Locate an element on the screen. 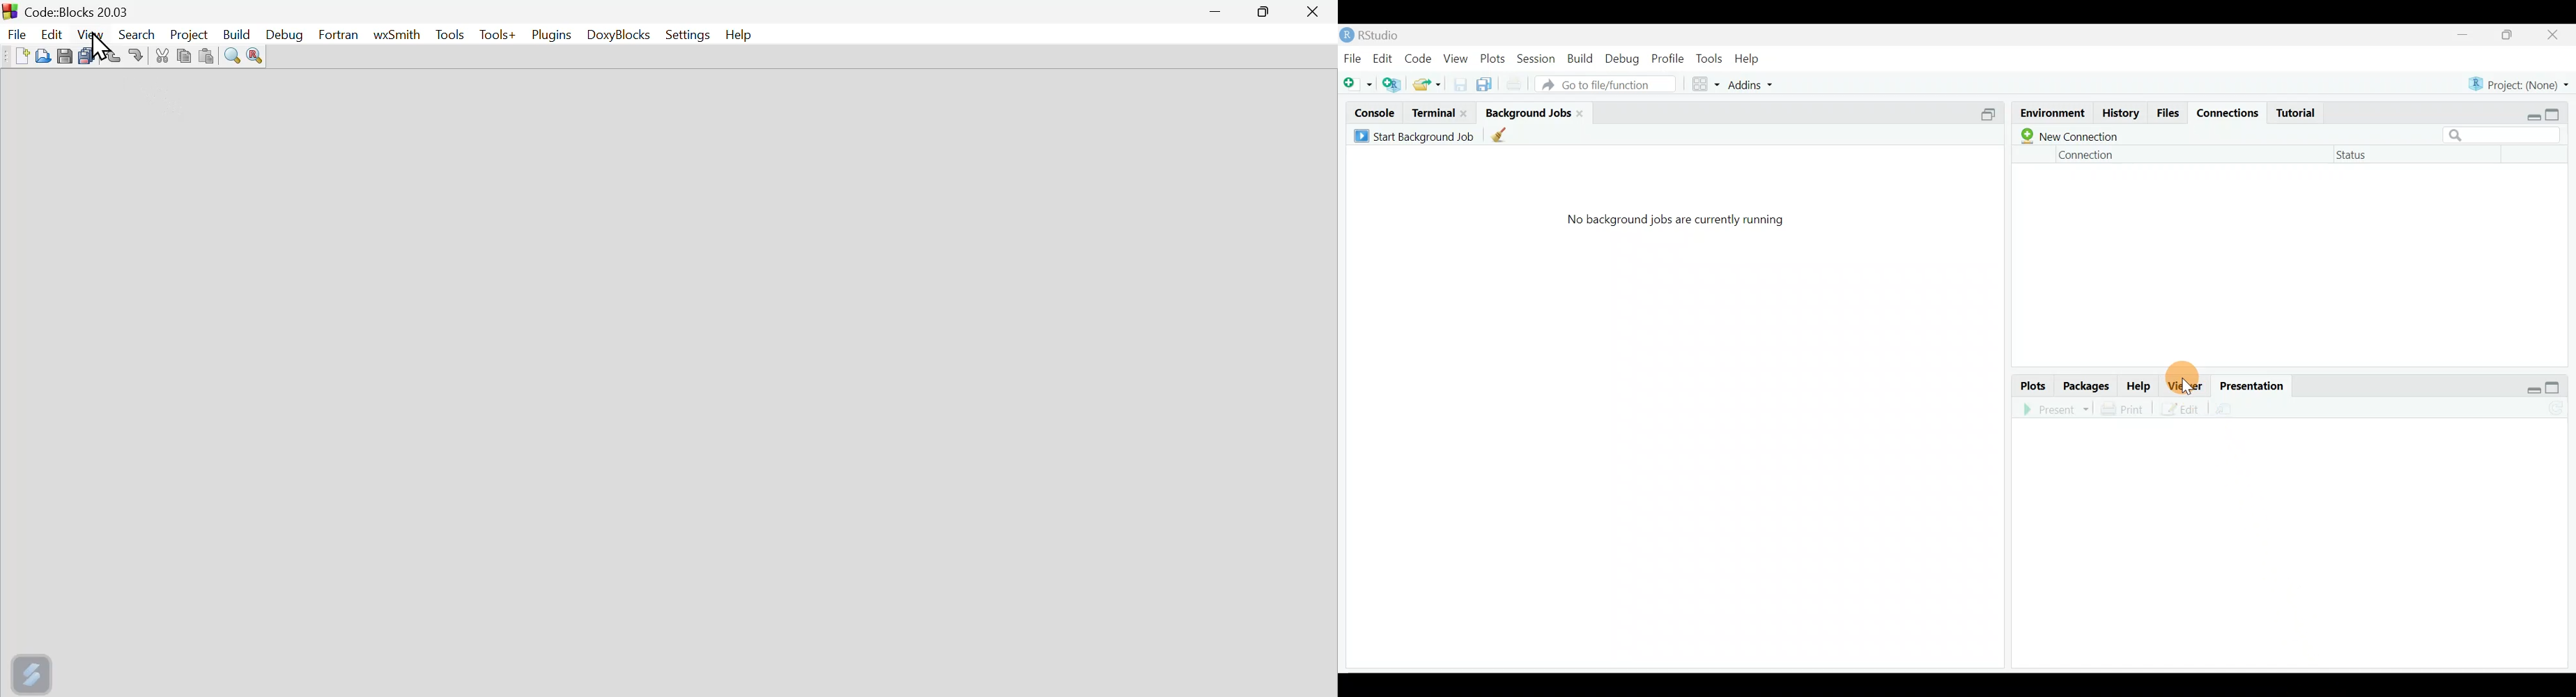 This screenshot has width=2576, height=700. Minimize is located at coordinates (2466, 35).